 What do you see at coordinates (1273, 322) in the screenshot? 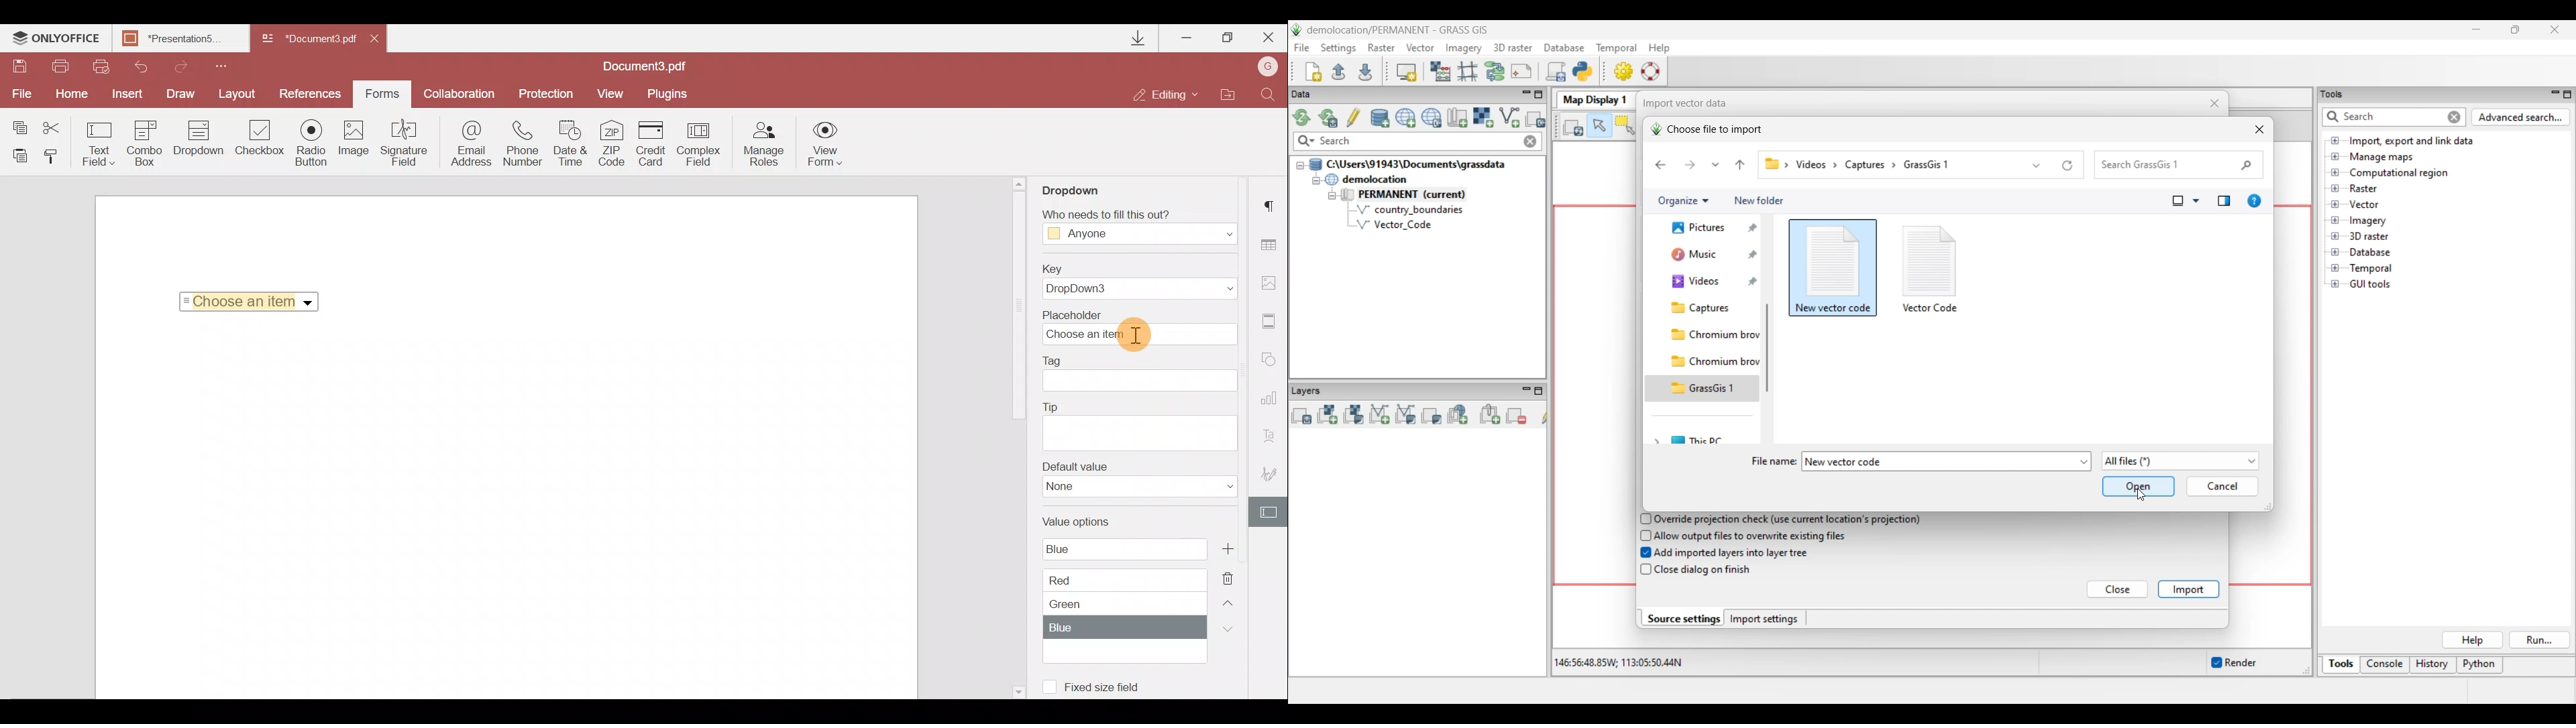
I see `Headers & footers settings` at bounding box center [1273, 322].